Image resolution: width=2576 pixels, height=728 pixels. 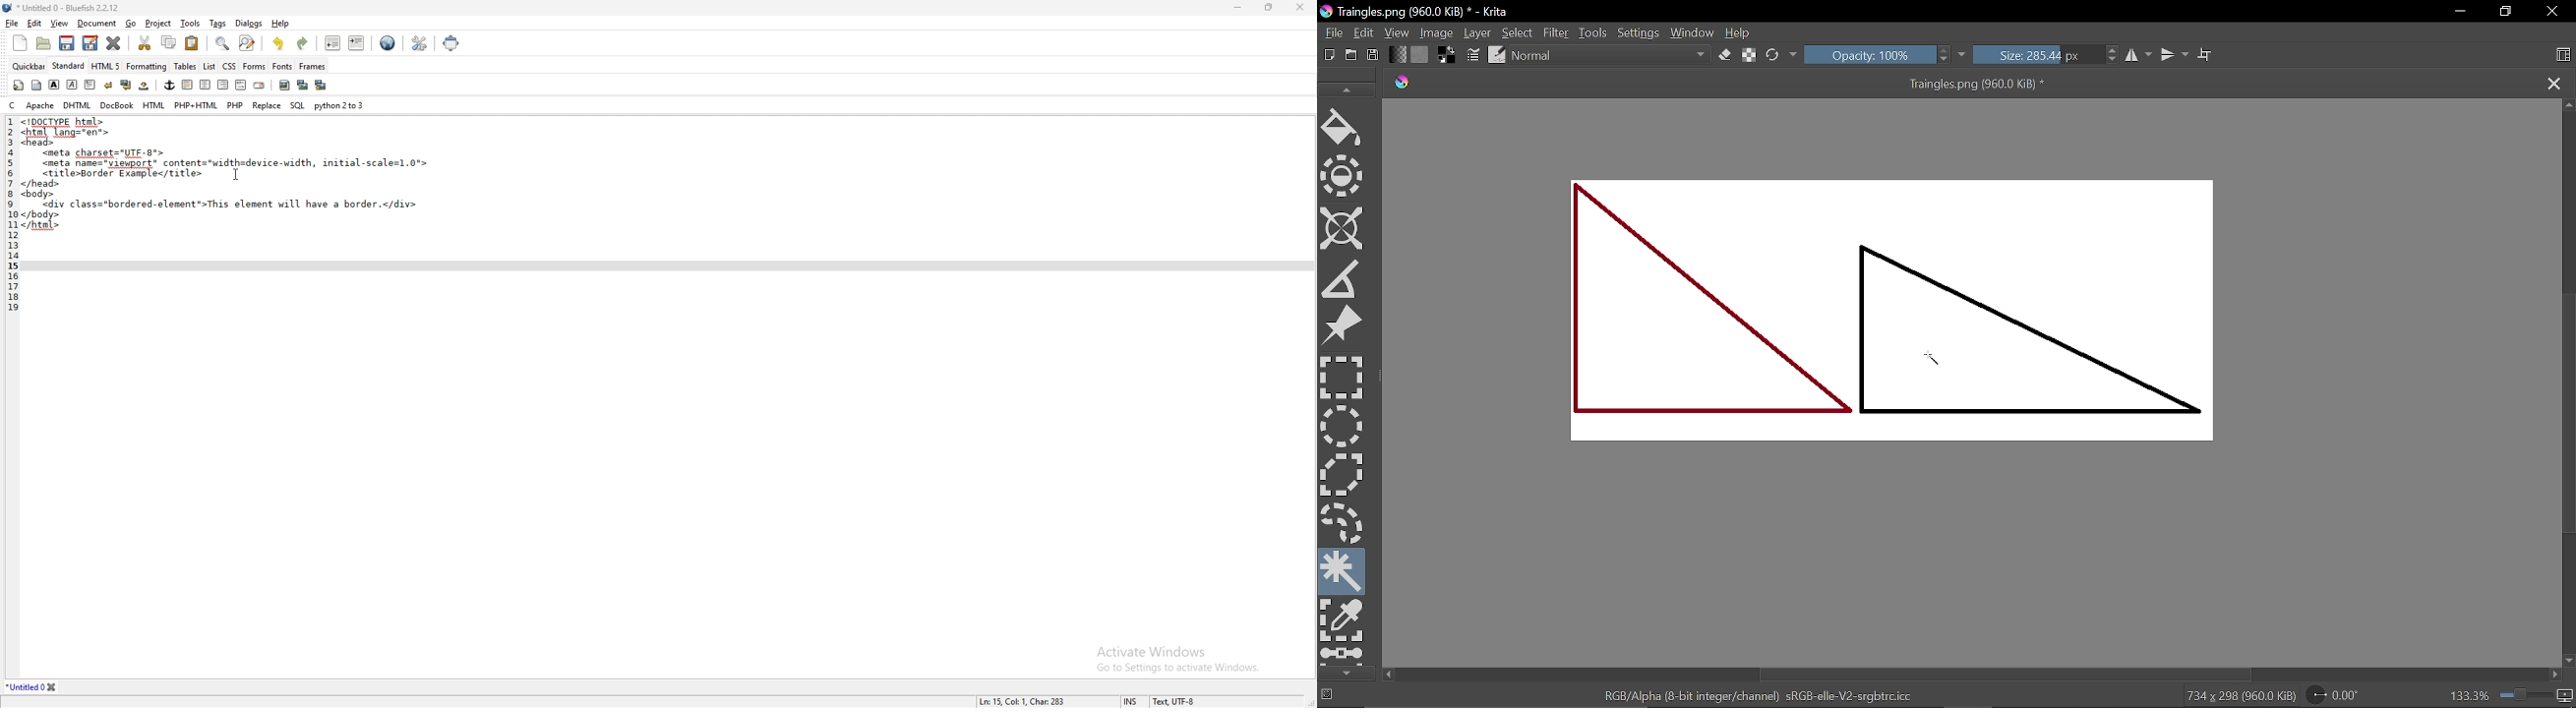 I want to click on Blending mode, so click(x=1610, y=55).